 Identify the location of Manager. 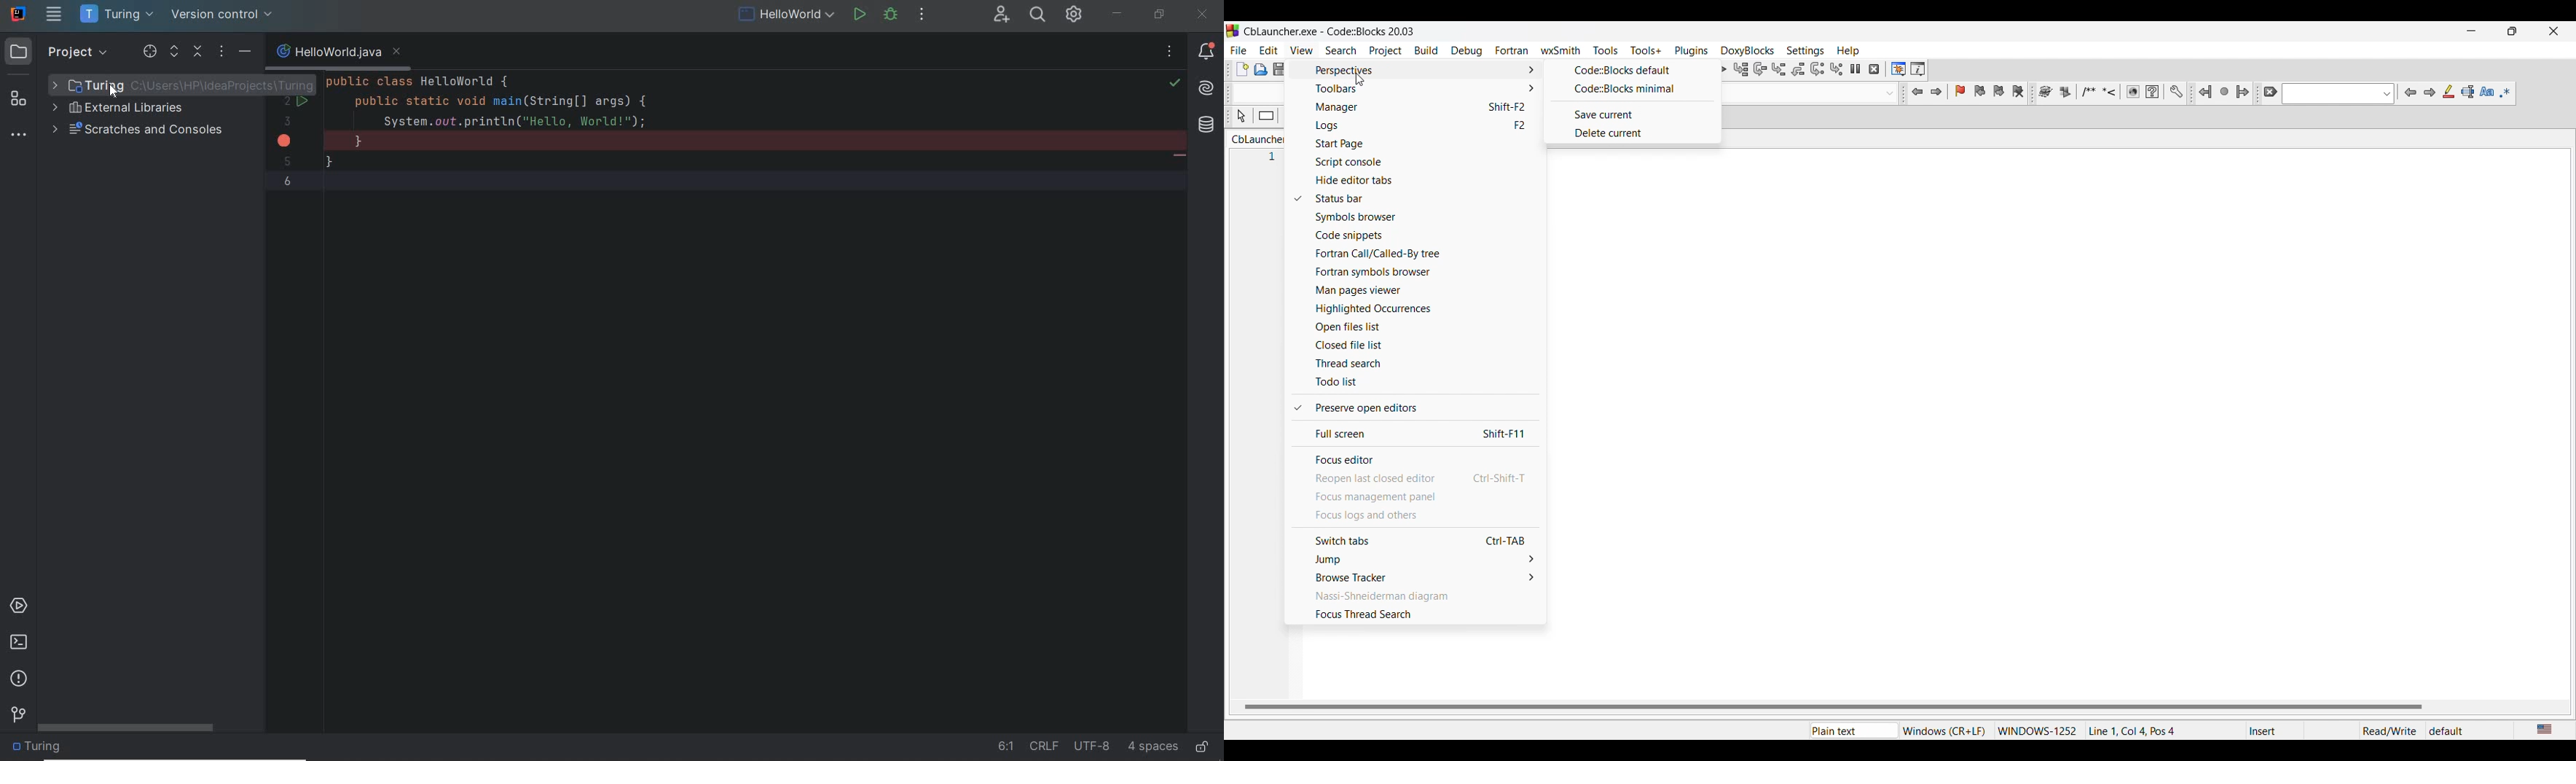
(1425, 107).